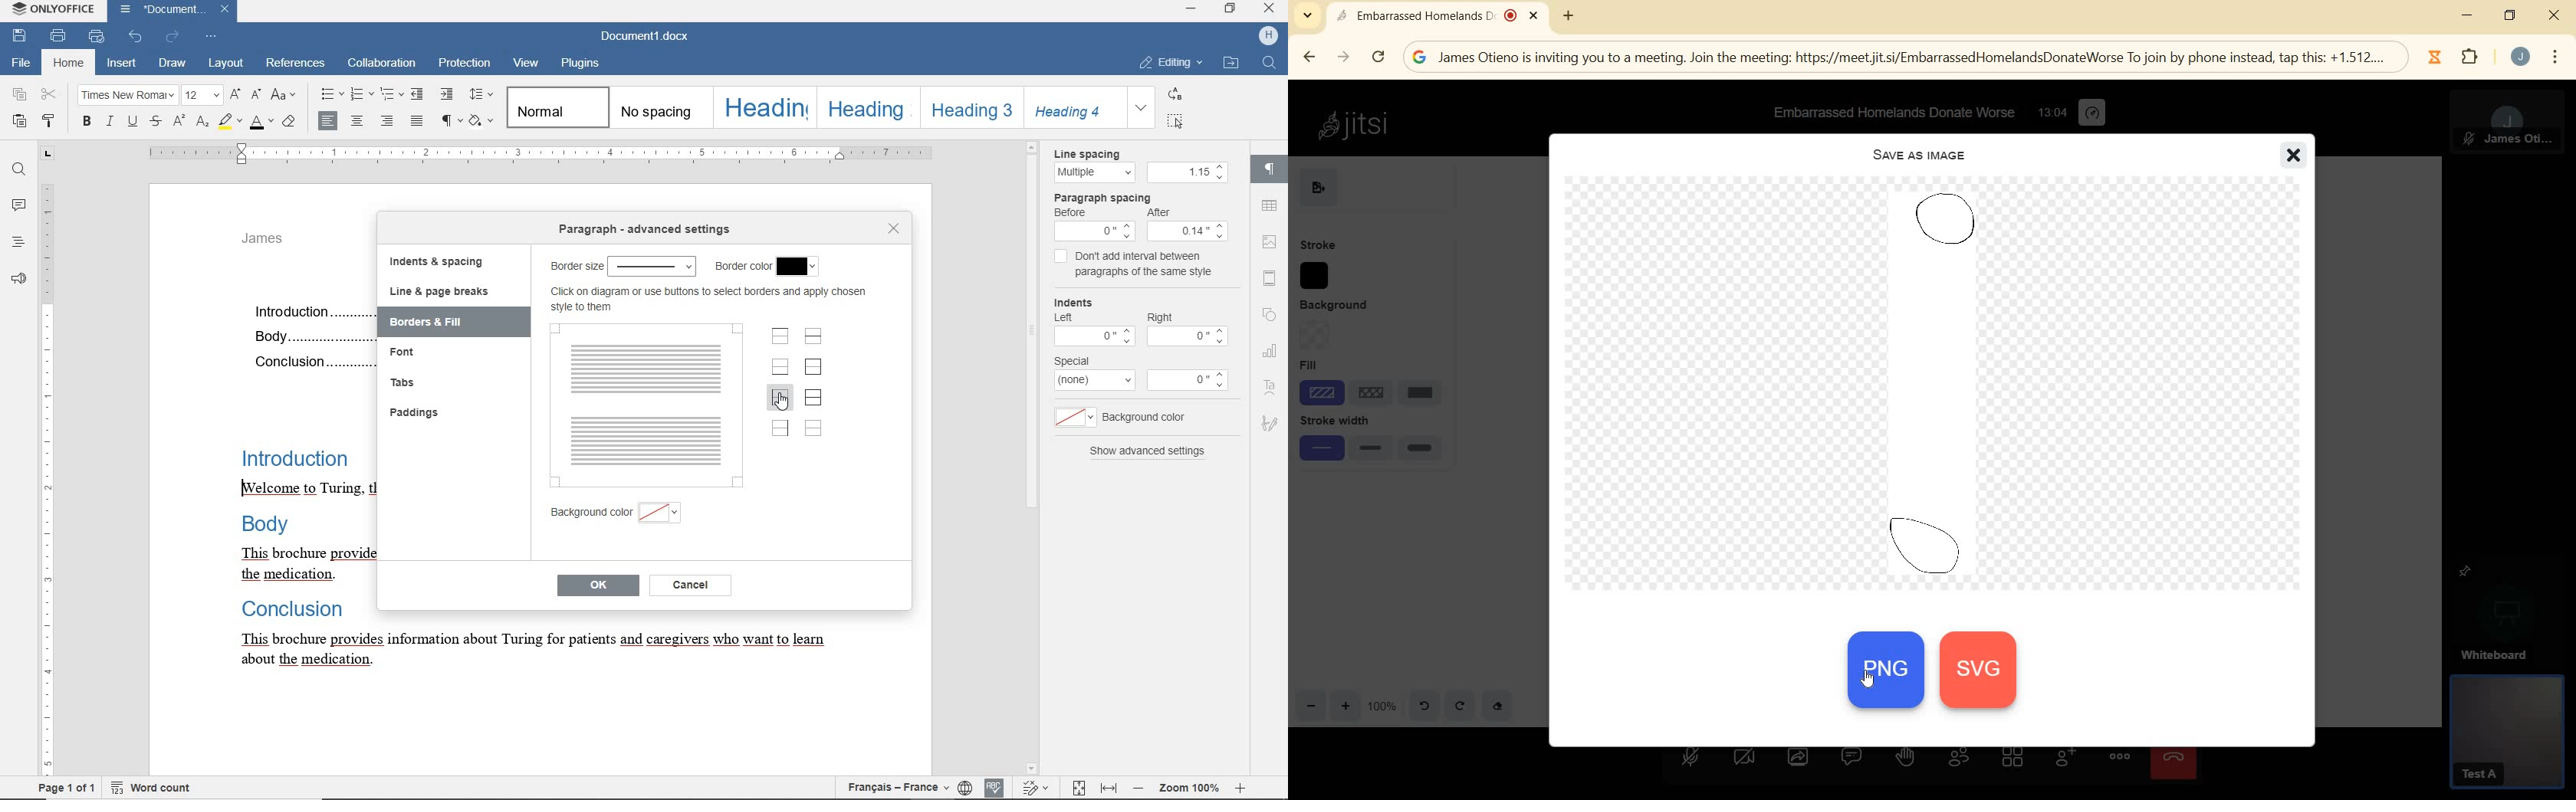 The width and height of the screenshot is (2576, 812). What do you see at coordinates (779, 428) in the screenshot?
I see `set right border only` at bounding box center [779, 428].